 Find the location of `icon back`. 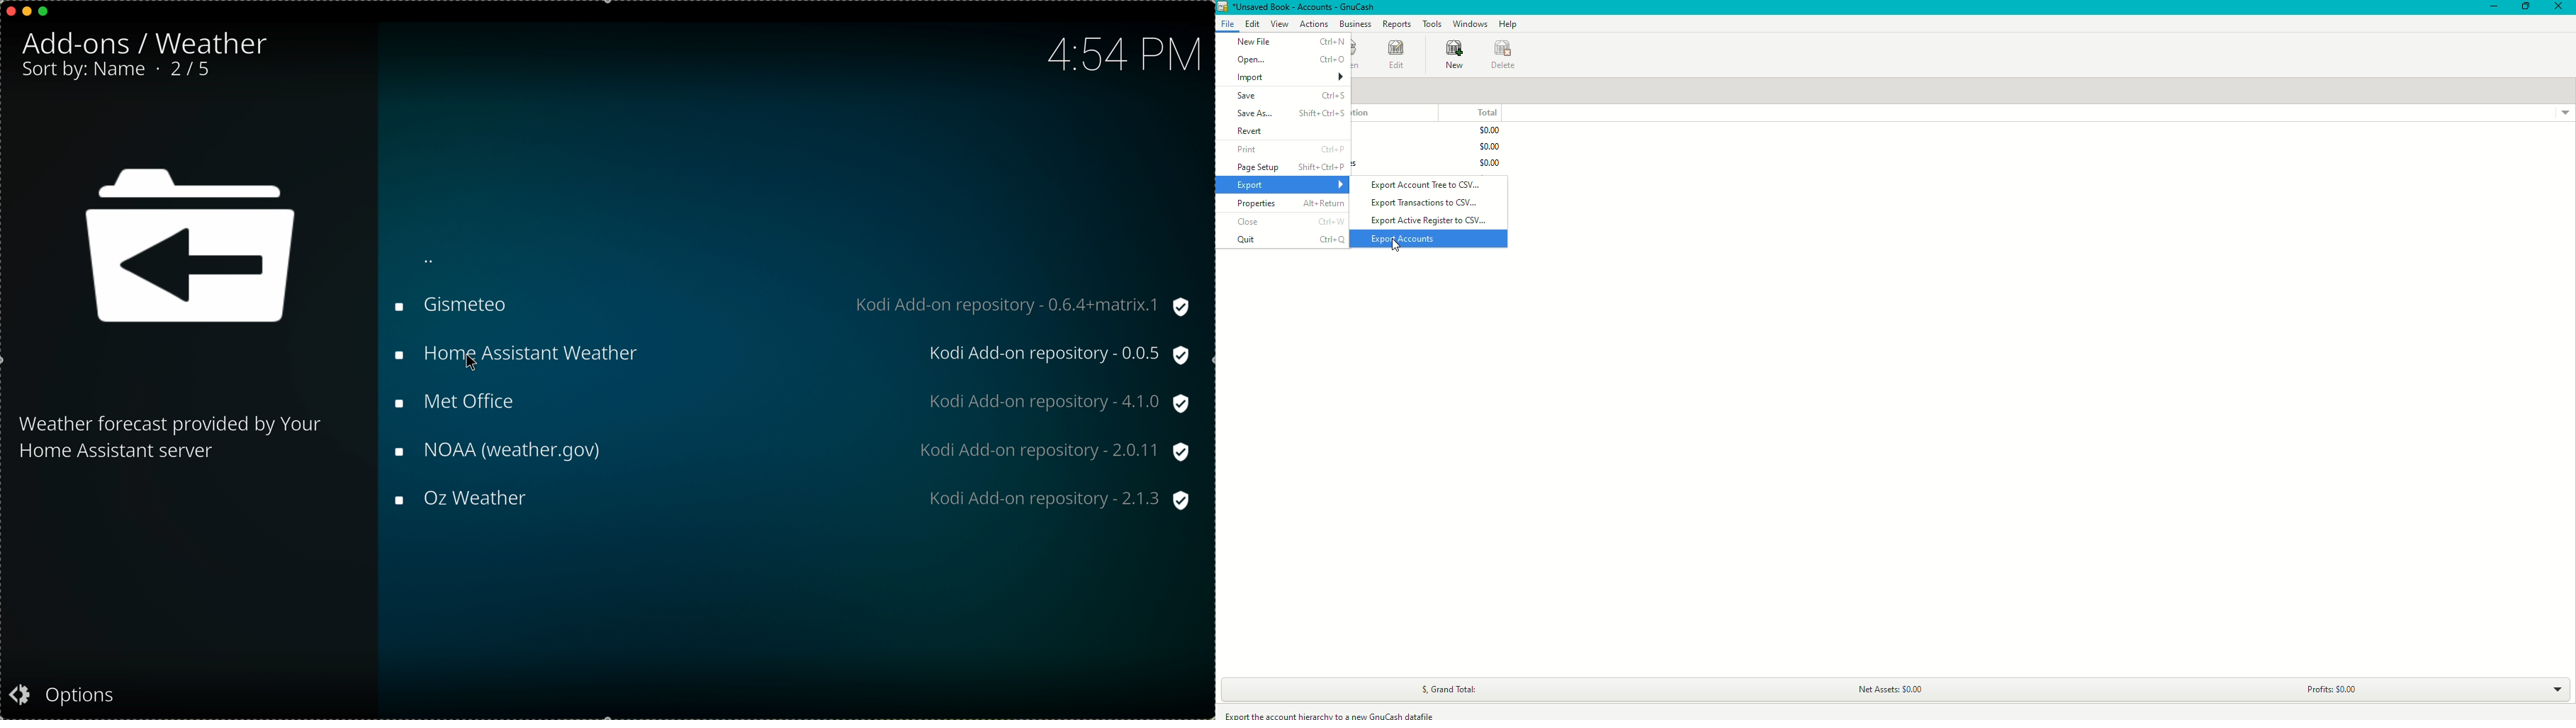

icon back is located at coordinates (191, 242).